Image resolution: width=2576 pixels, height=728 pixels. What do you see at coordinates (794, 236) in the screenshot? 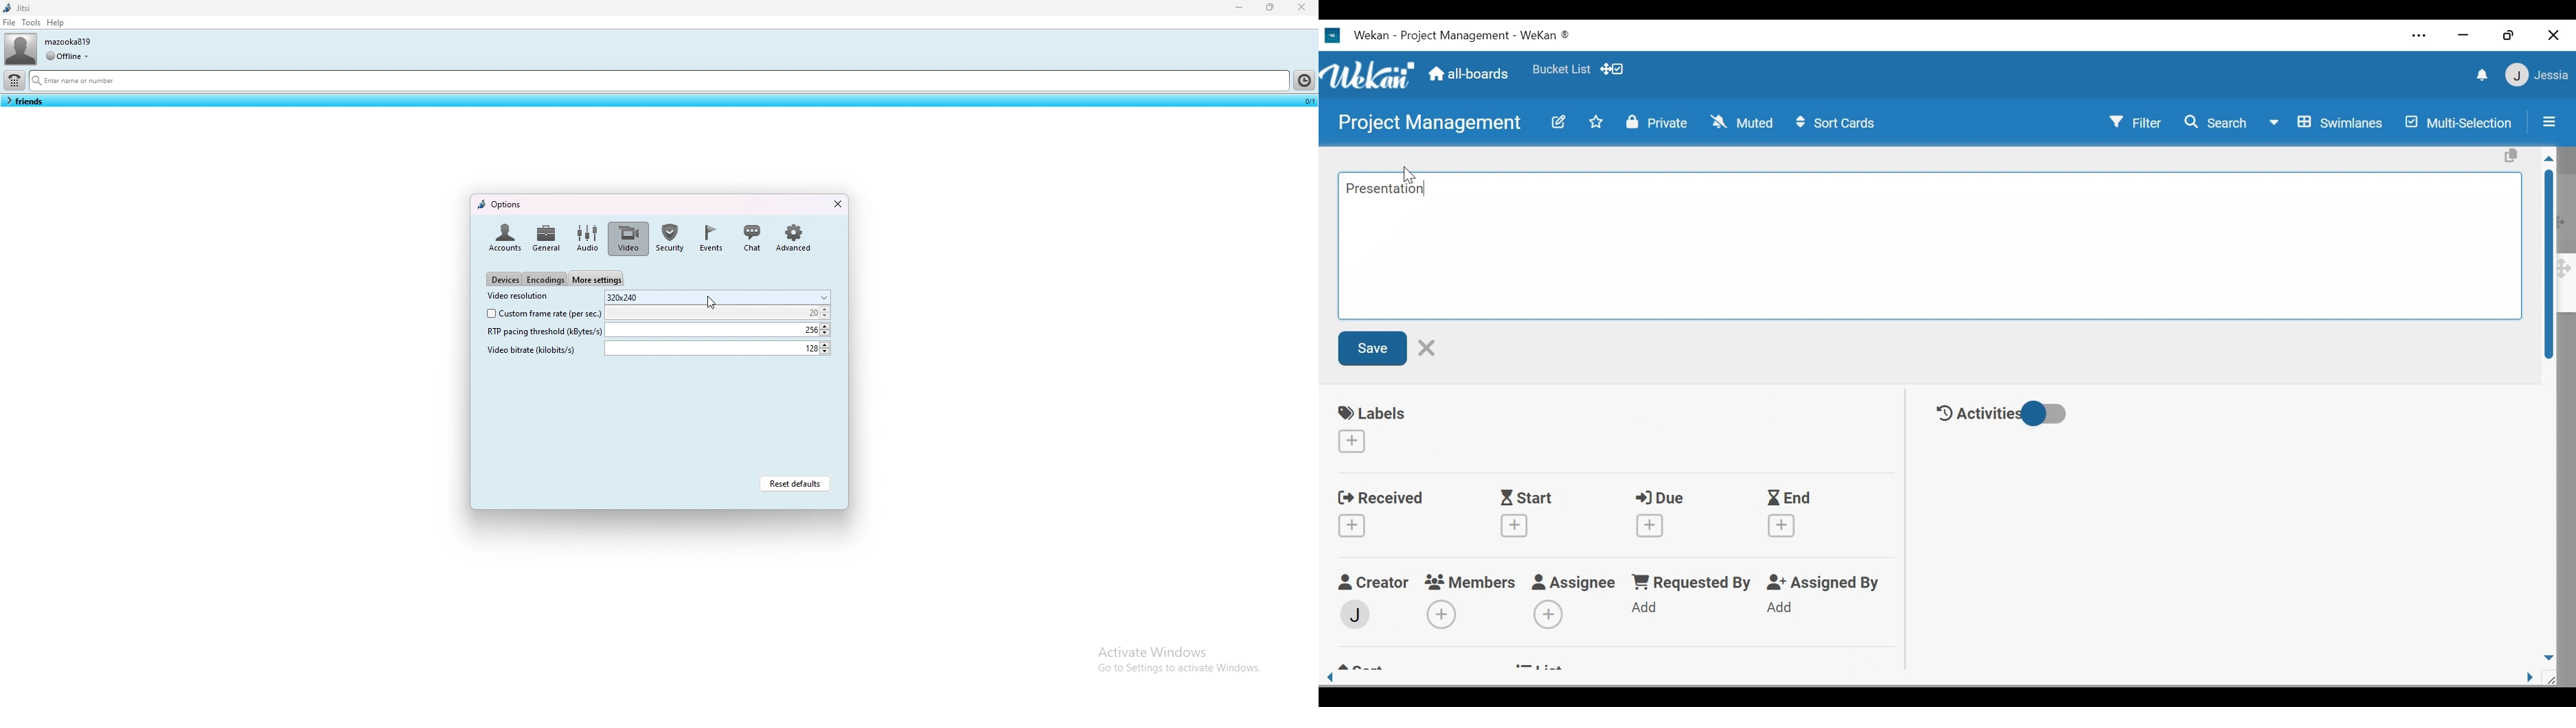
I see `Advanced` at bounding box center [794, 236].